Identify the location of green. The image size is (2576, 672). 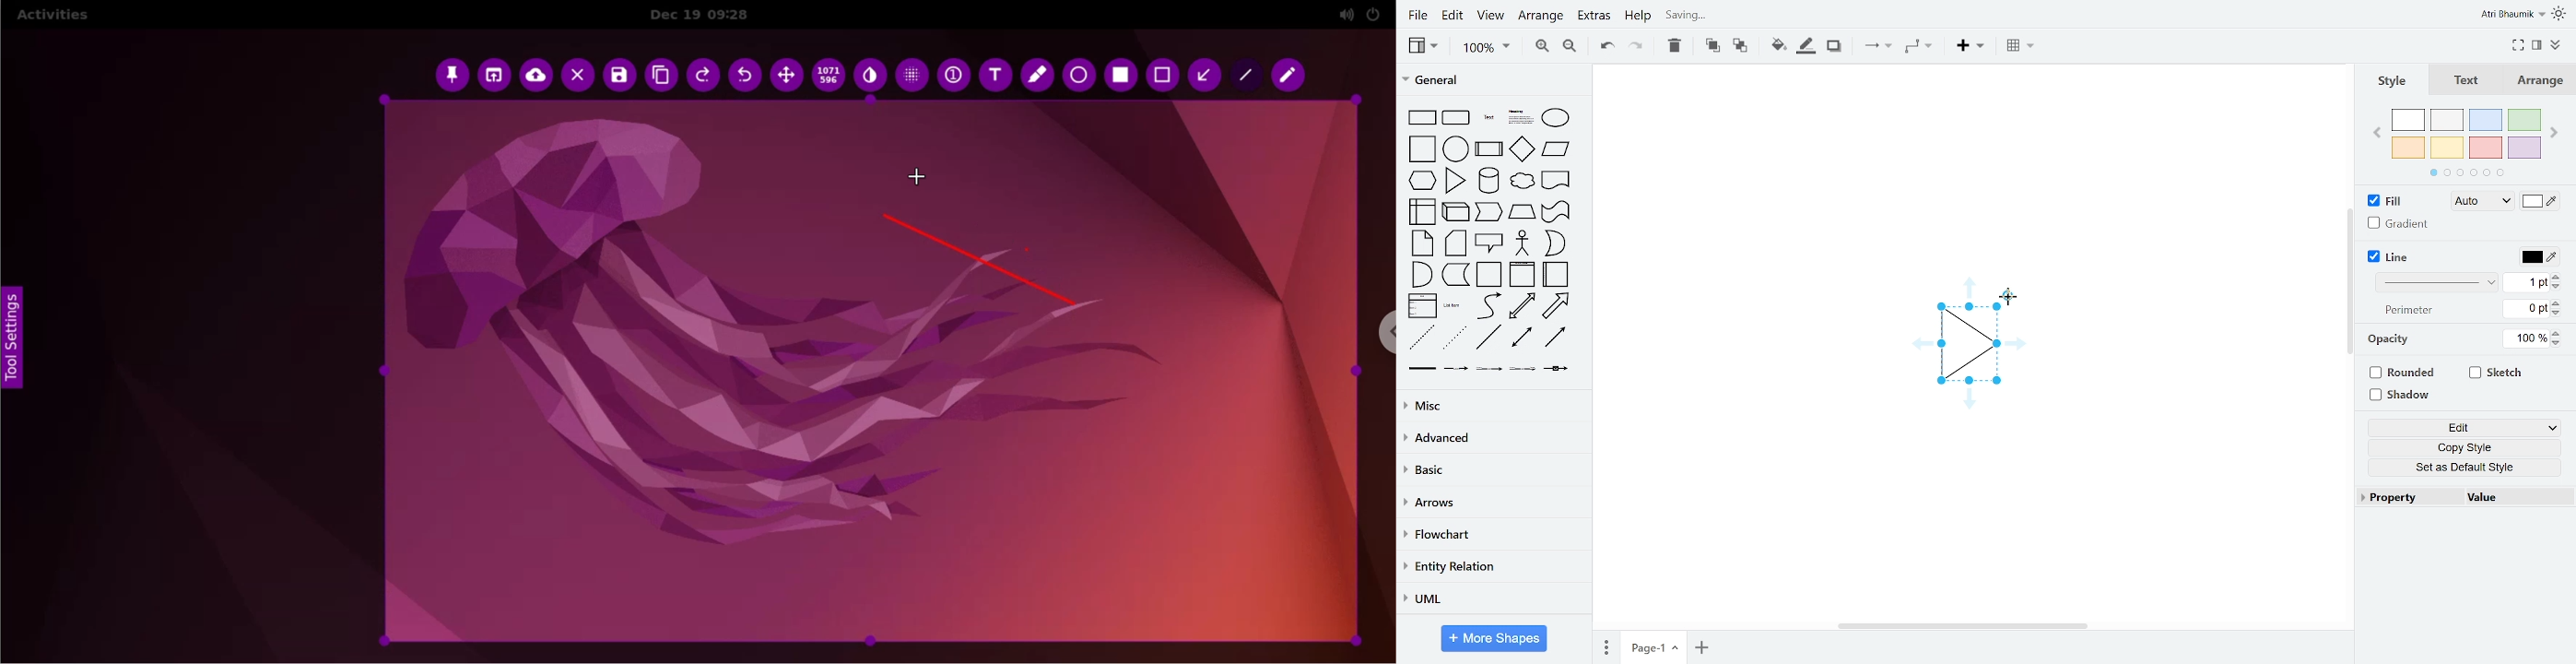
(2526, 119).